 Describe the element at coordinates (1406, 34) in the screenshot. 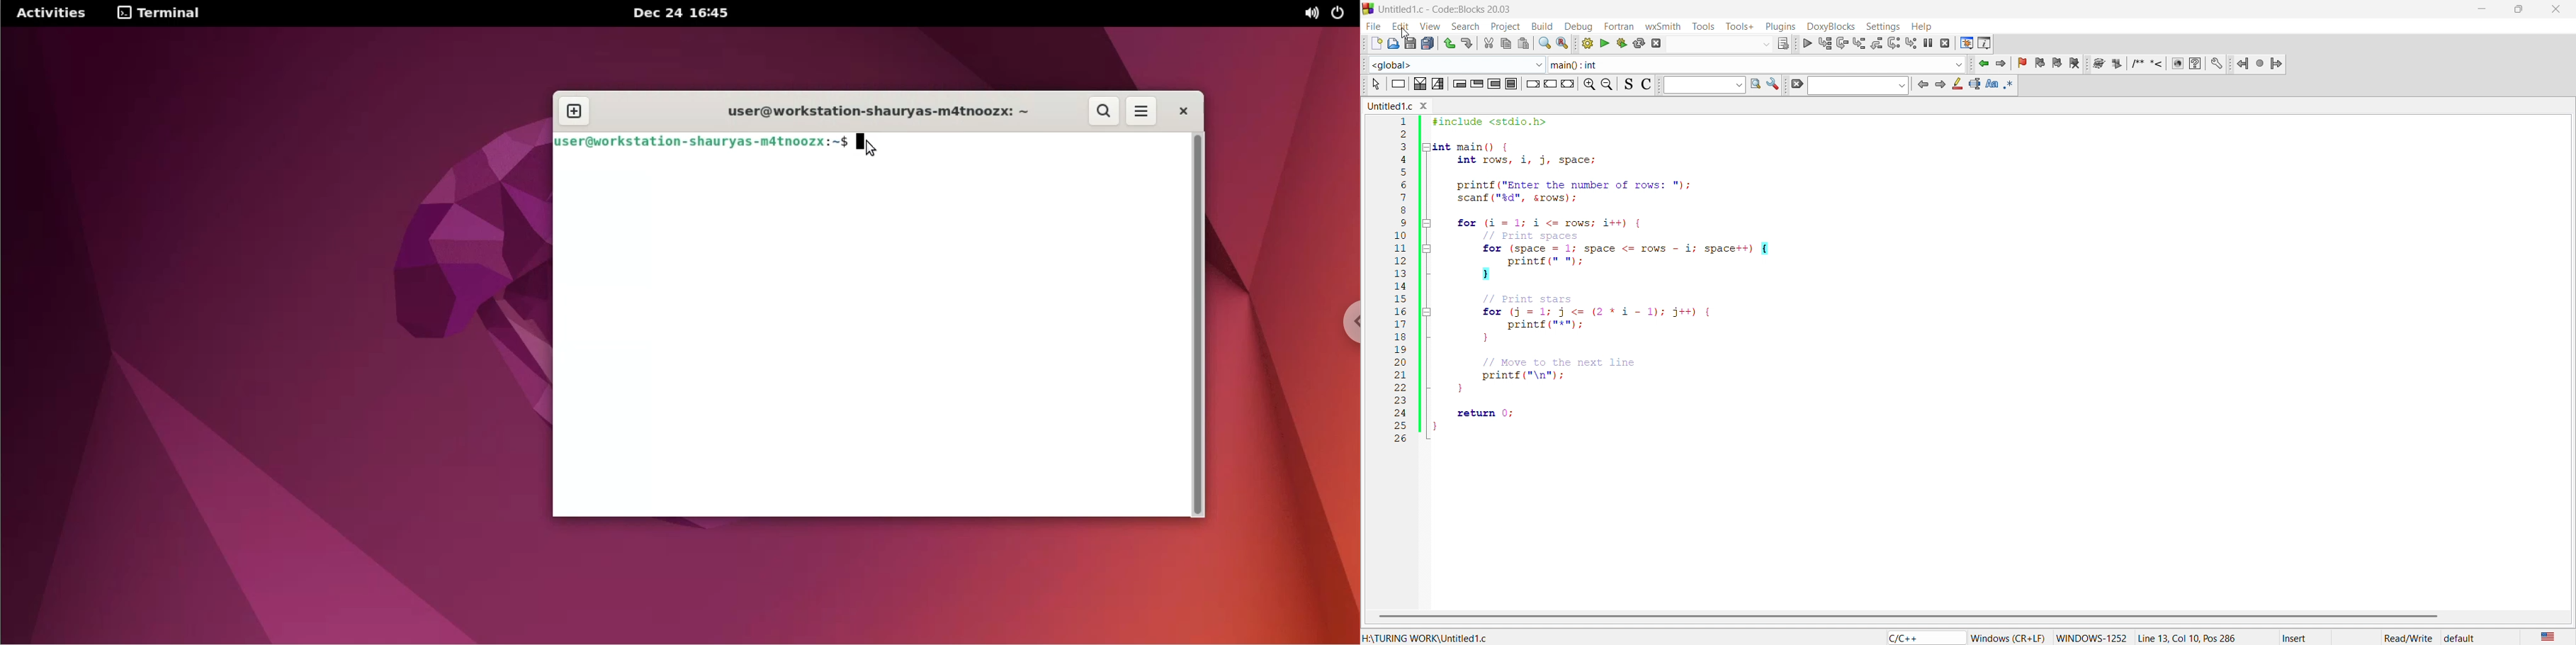

I see `cursor` at that location.